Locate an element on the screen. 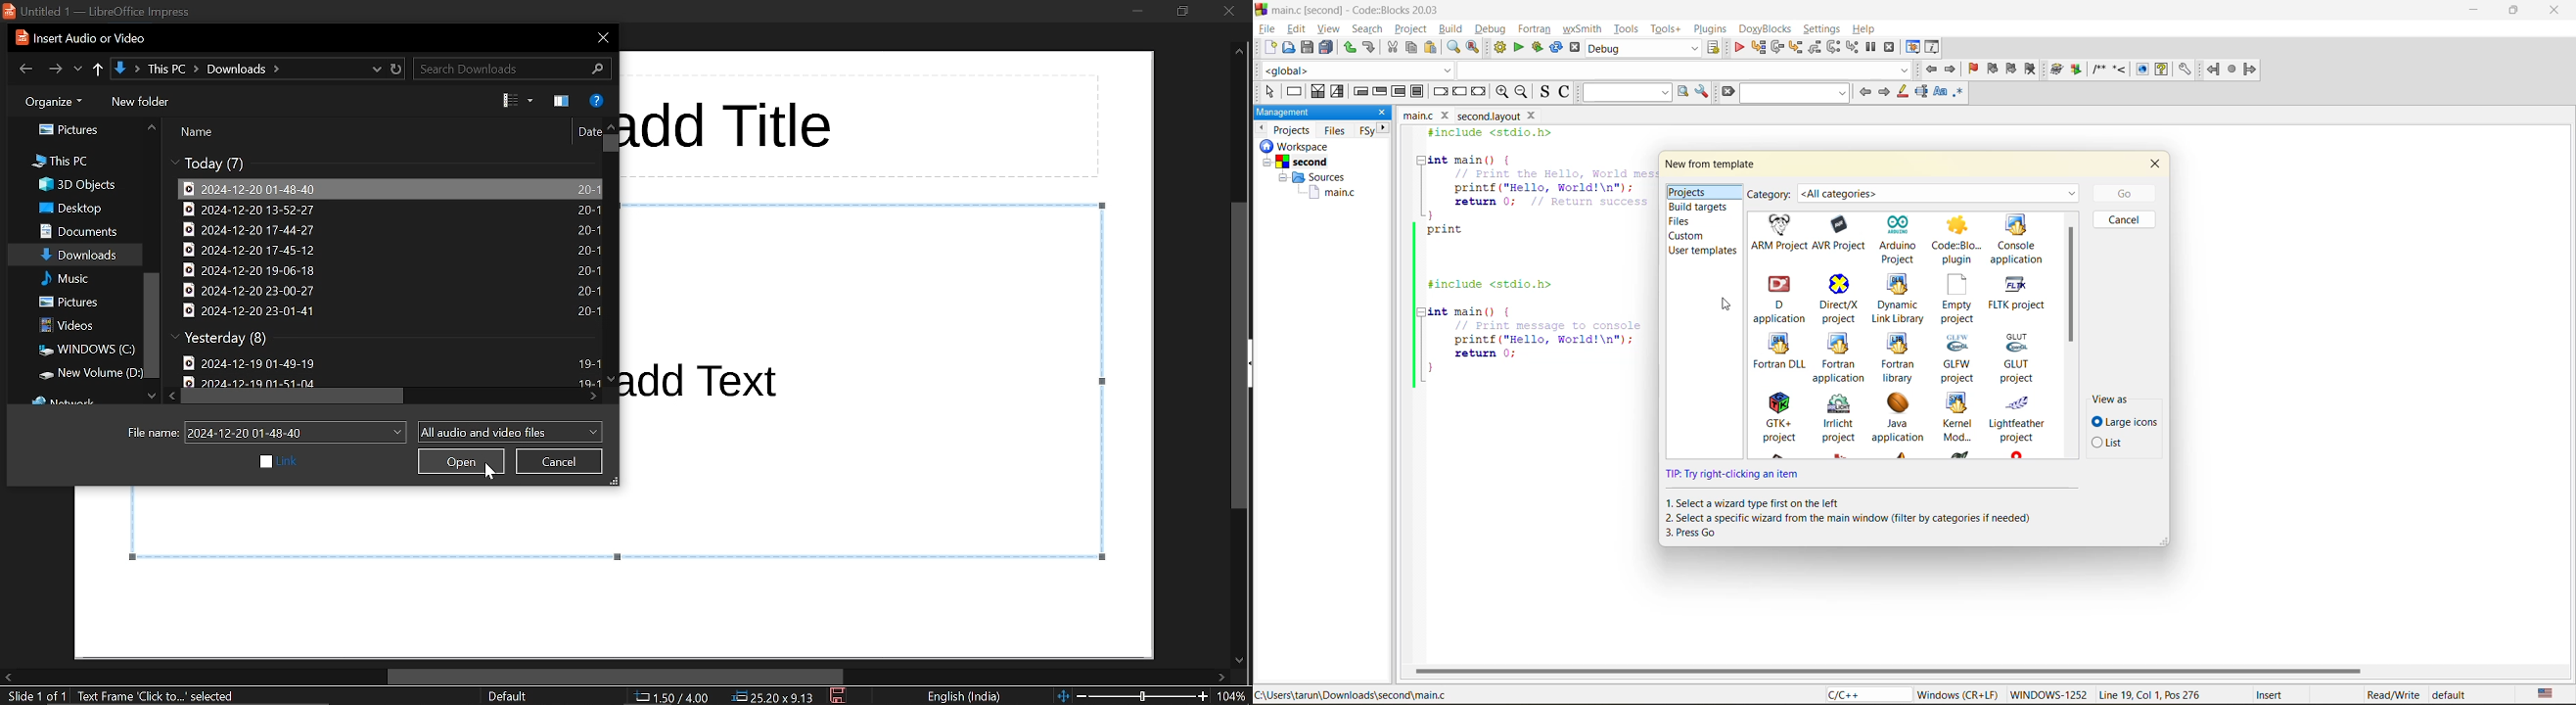 The height and width of the screenshot is (728, 2576). fortran is located at coordinates (1535, 29).